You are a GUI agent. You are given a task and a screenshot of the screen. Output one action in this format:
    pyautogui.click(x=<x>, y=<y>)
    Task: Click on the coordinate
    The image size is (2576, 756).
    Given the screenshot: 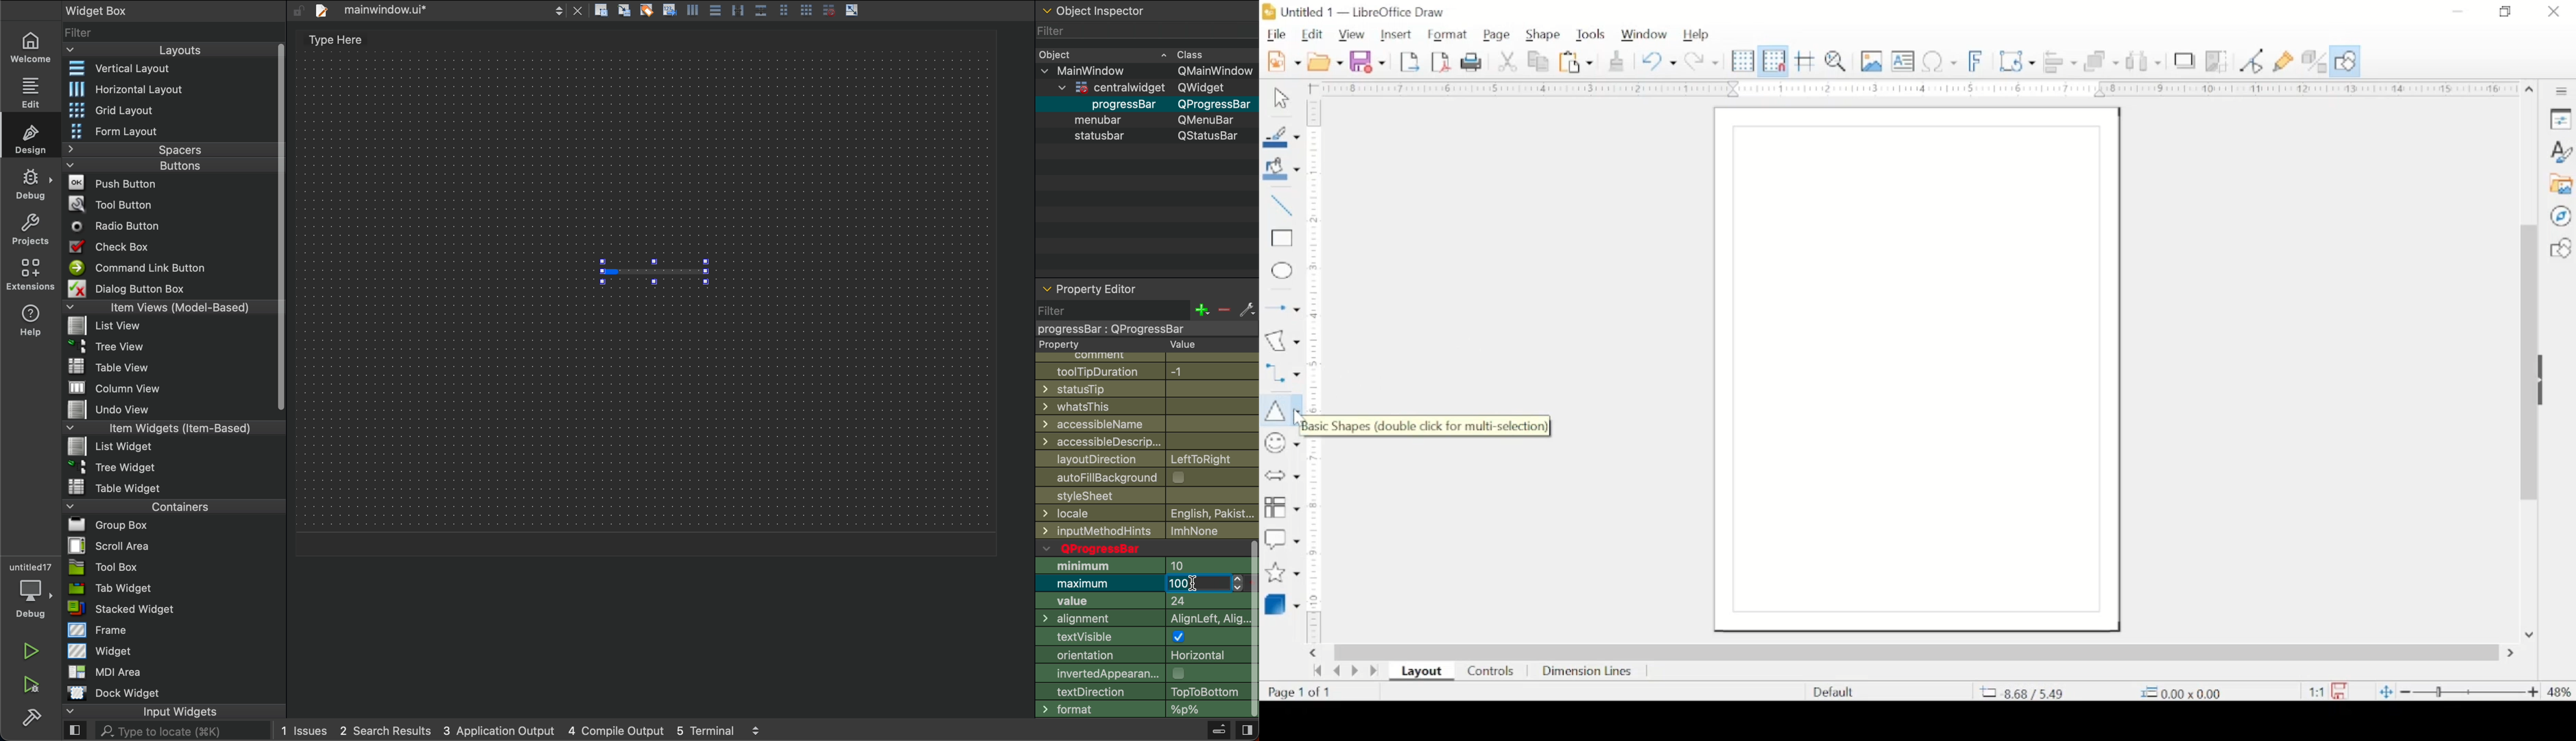 What is the action you would take?
    pyautogui.click(x=2185, y=692)
    